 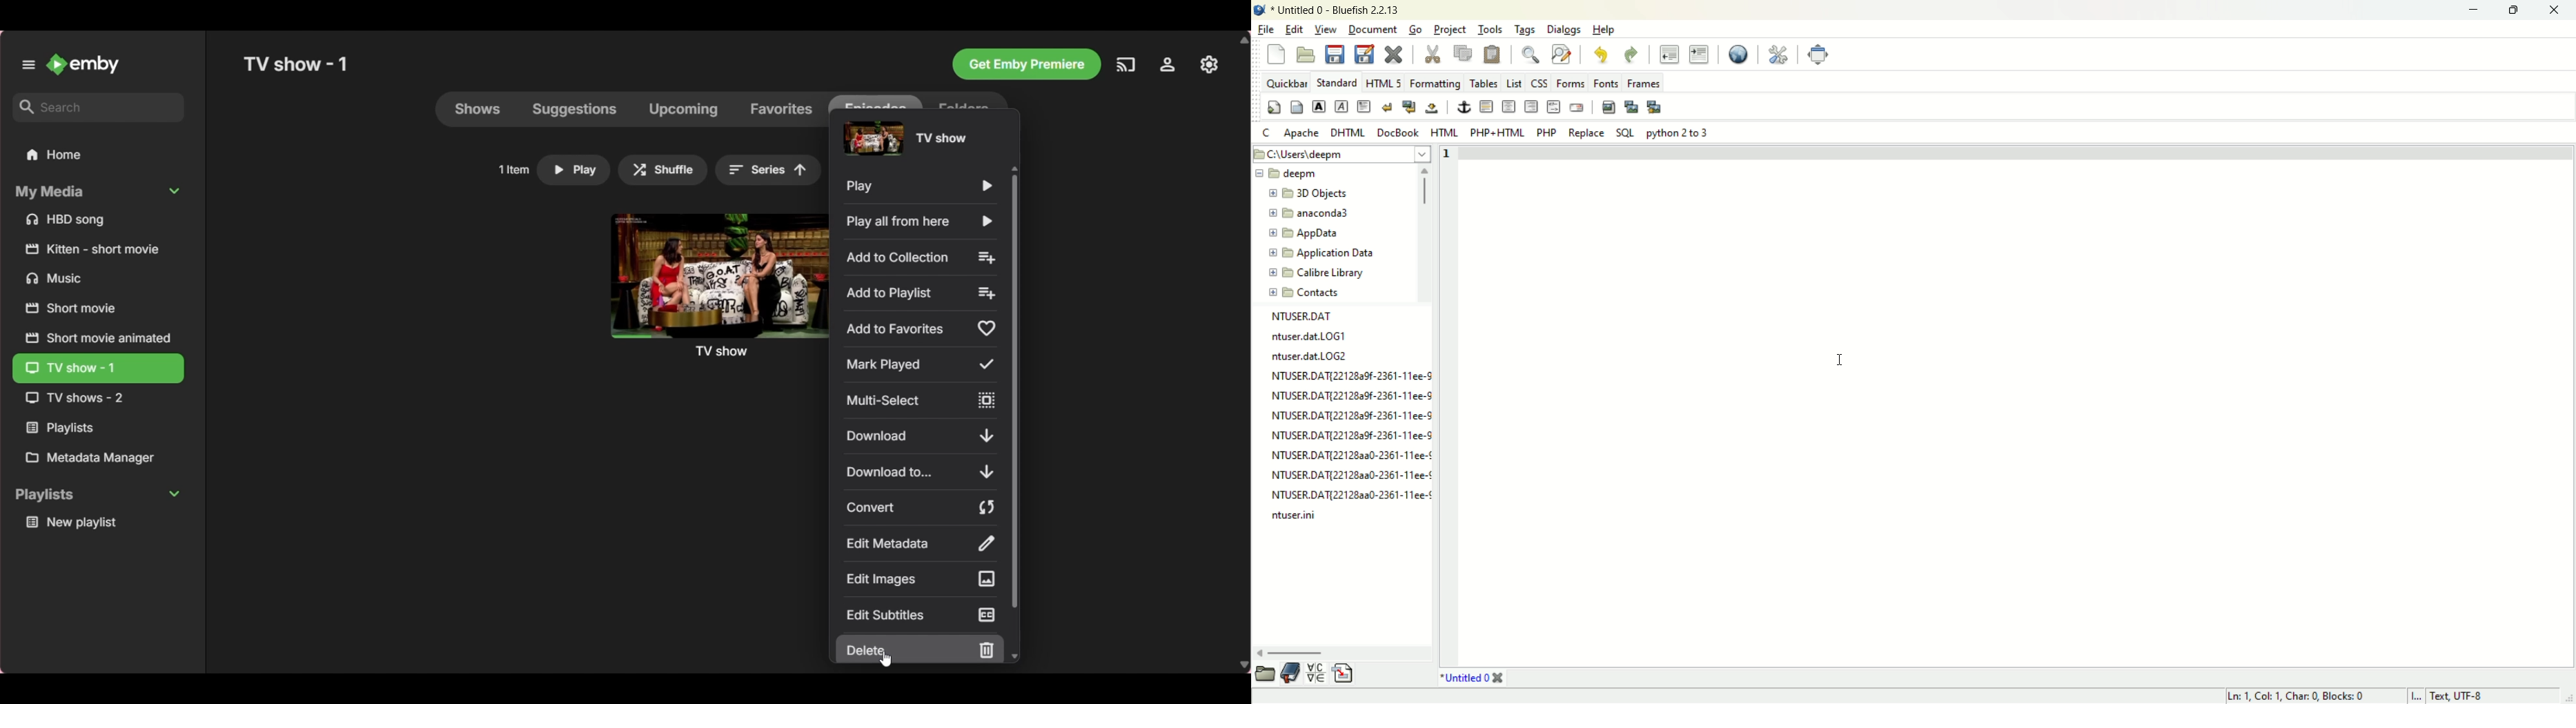 What do you see at coordinates (1319, 106) in the screenshot?
I see `strong` at bounding box center [1319, 106].